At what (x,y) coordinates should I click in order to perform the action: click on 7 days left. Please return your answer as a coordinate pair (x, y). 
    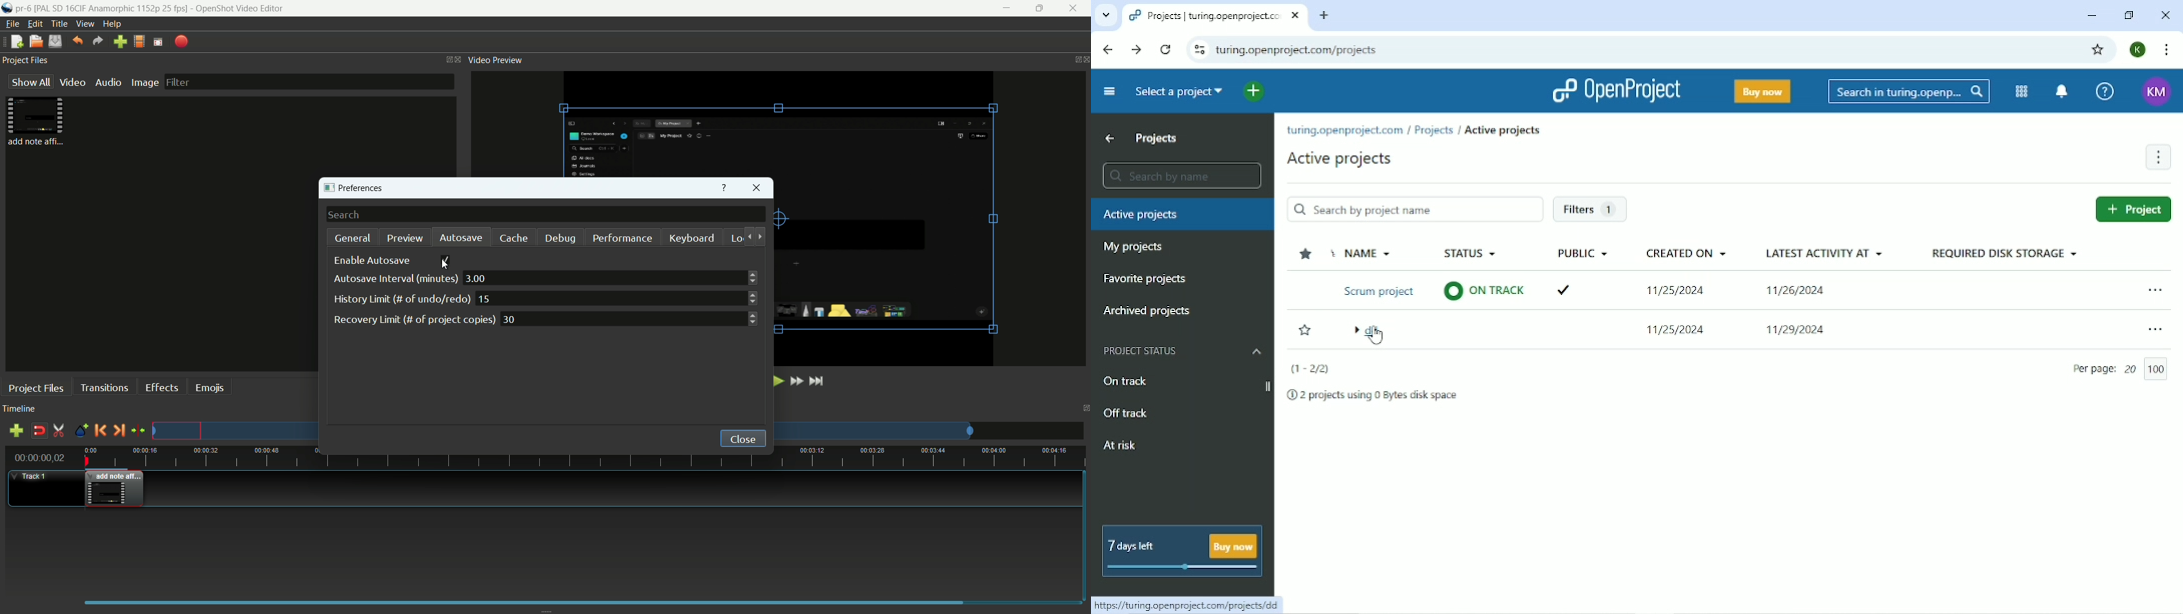
    Looking at the image, I should click on (1180, 549).